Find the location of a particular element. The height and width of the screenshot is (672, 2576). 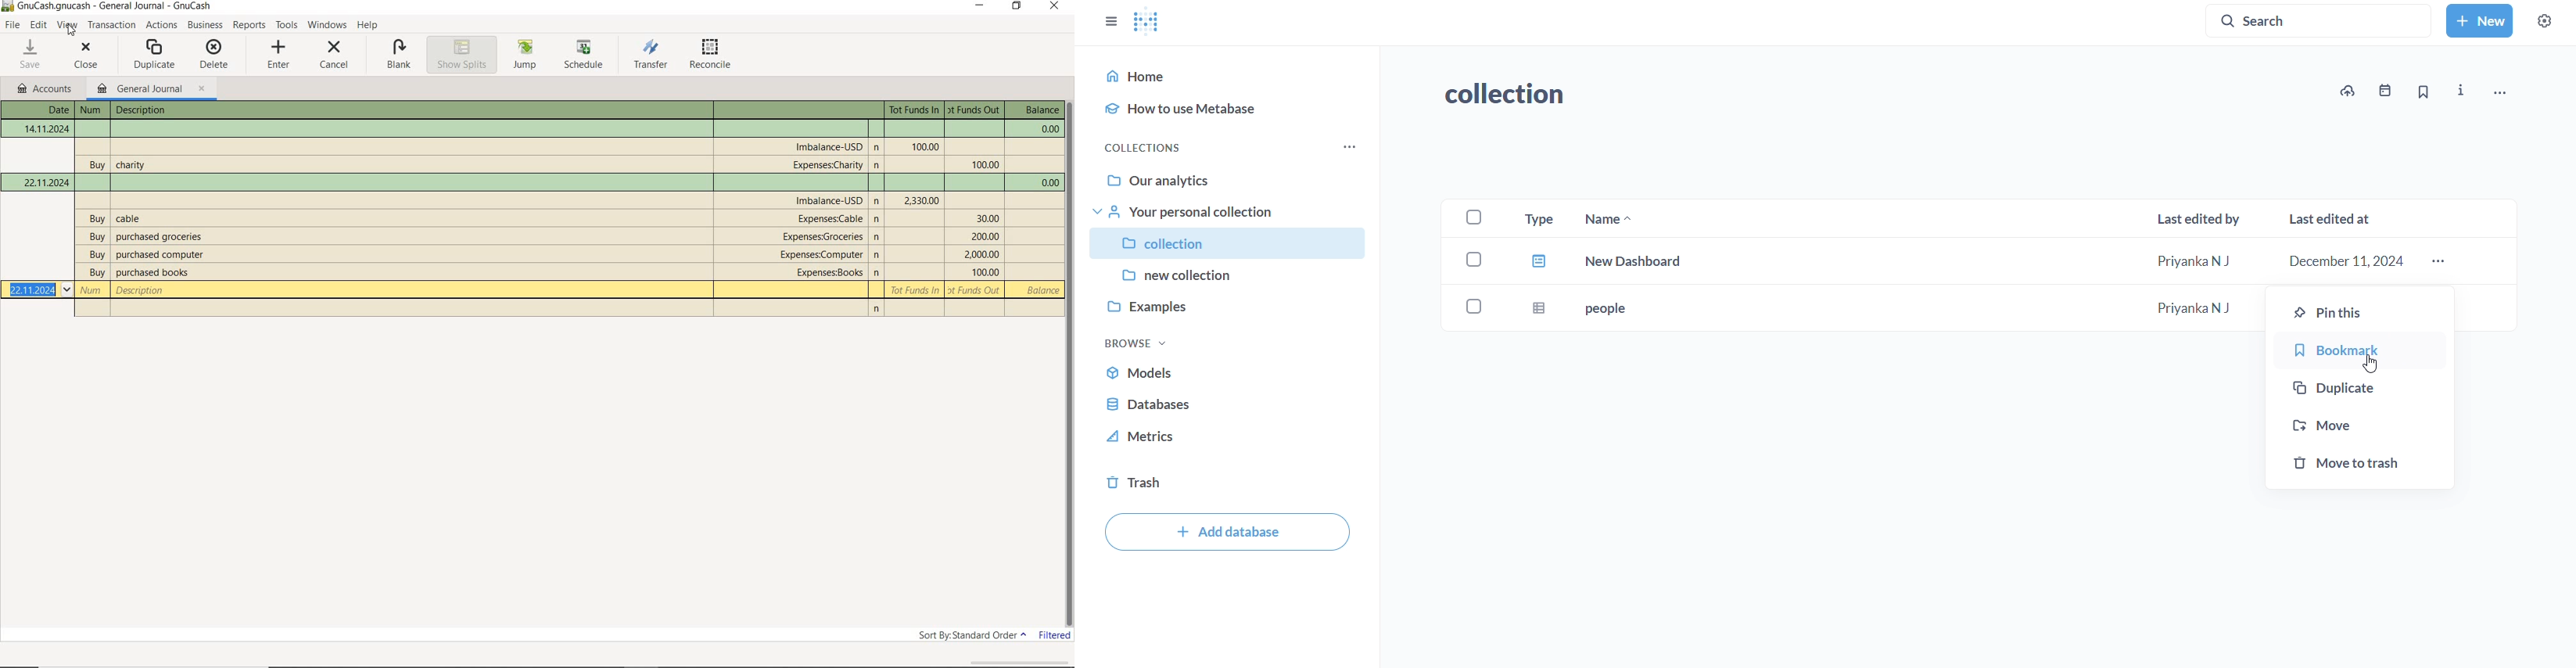

account is located at coordinates (829, 145).